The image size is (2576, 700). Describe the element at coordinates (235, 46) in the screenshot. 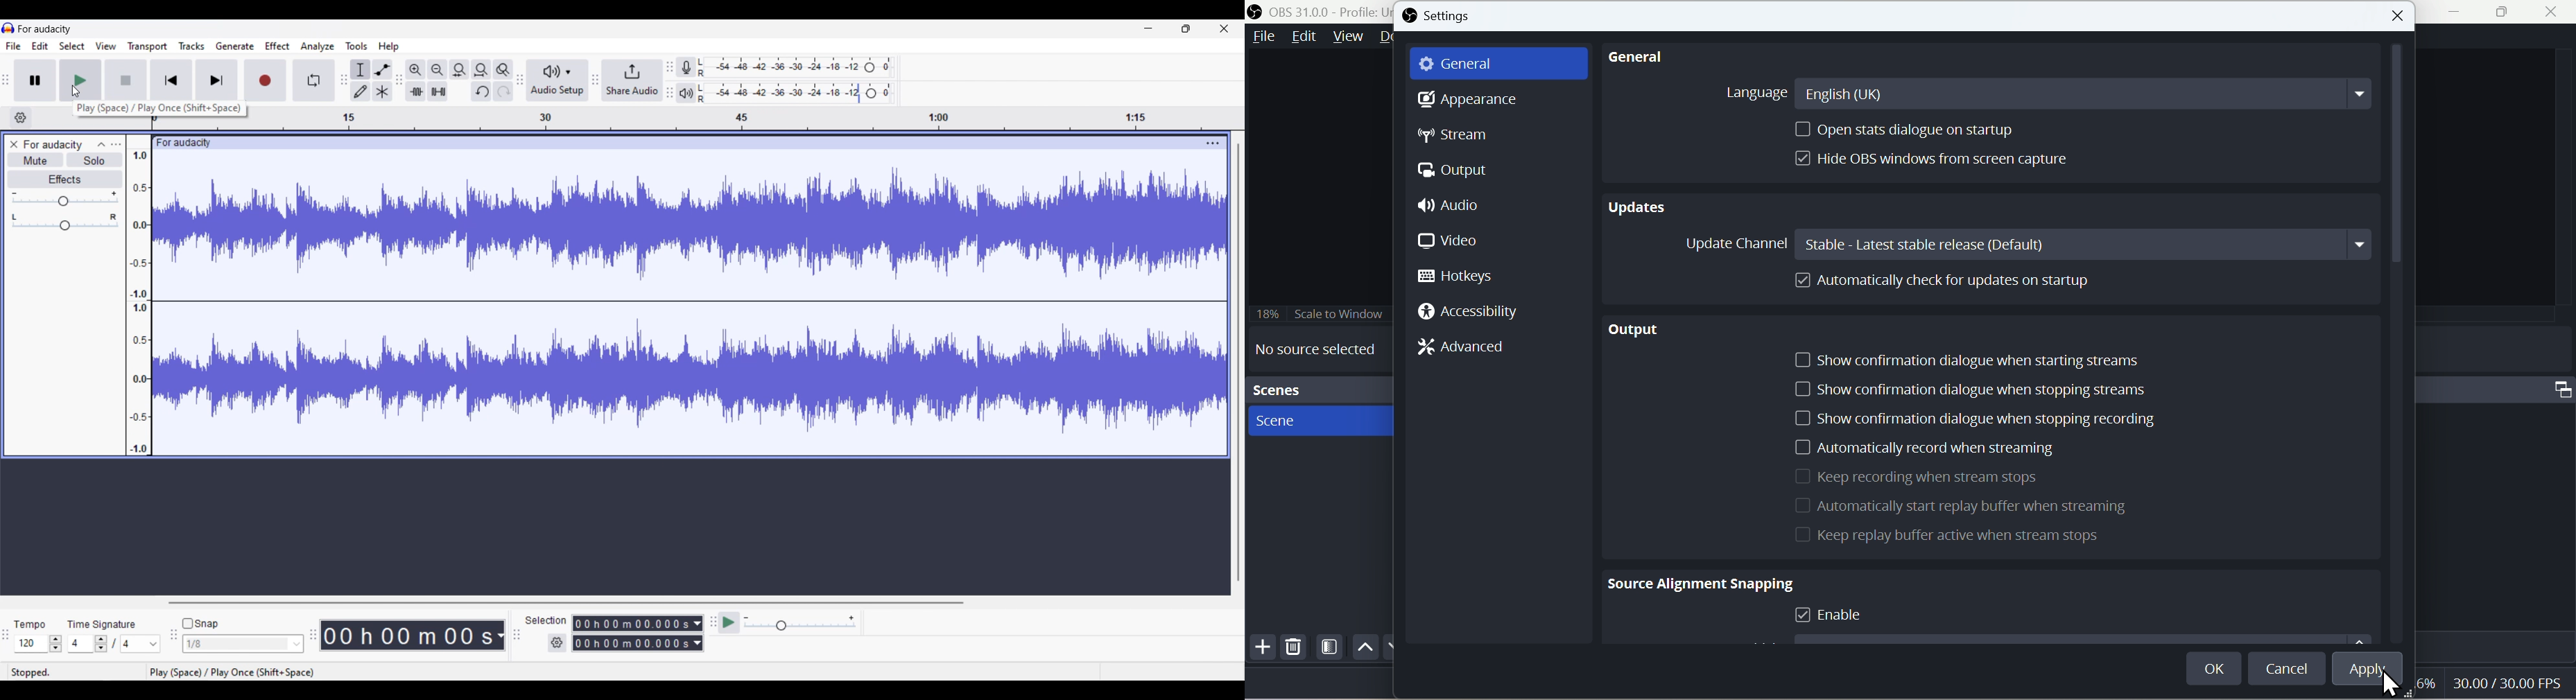

I see `Generate menu` at that location.